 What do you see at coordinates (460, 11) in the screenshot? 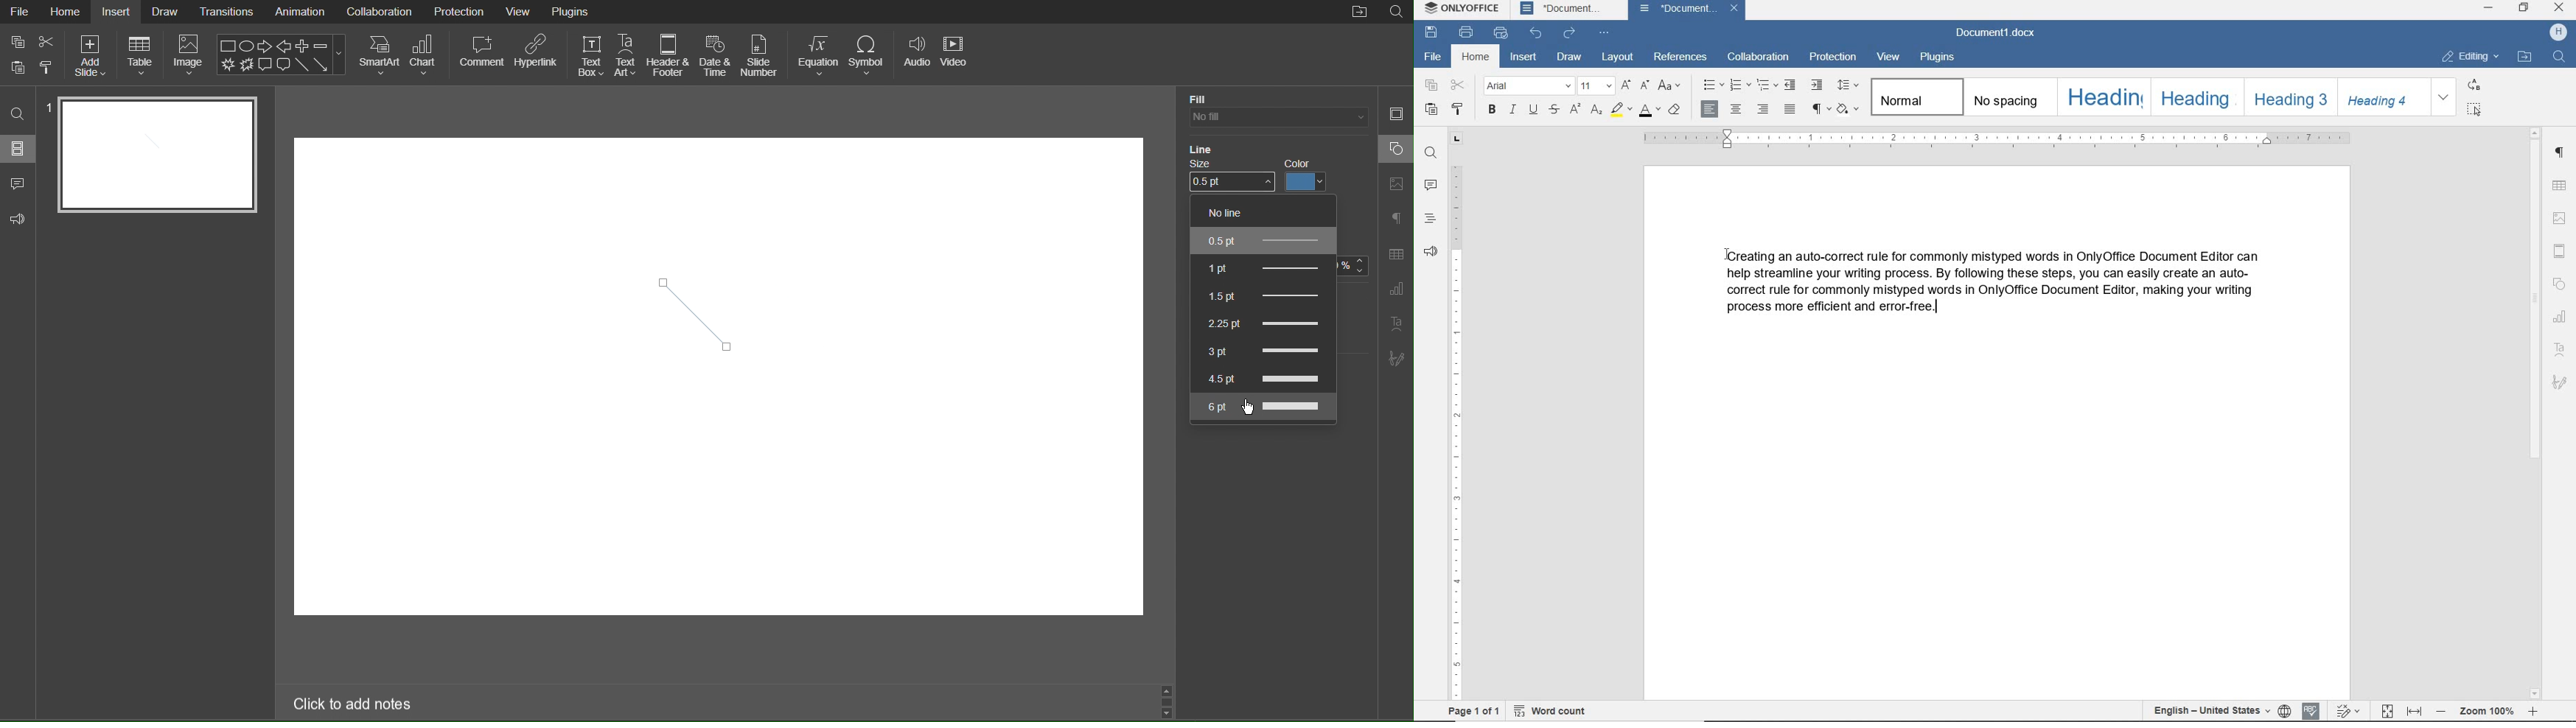
I see `Protection` at bounding box center [460, 11].